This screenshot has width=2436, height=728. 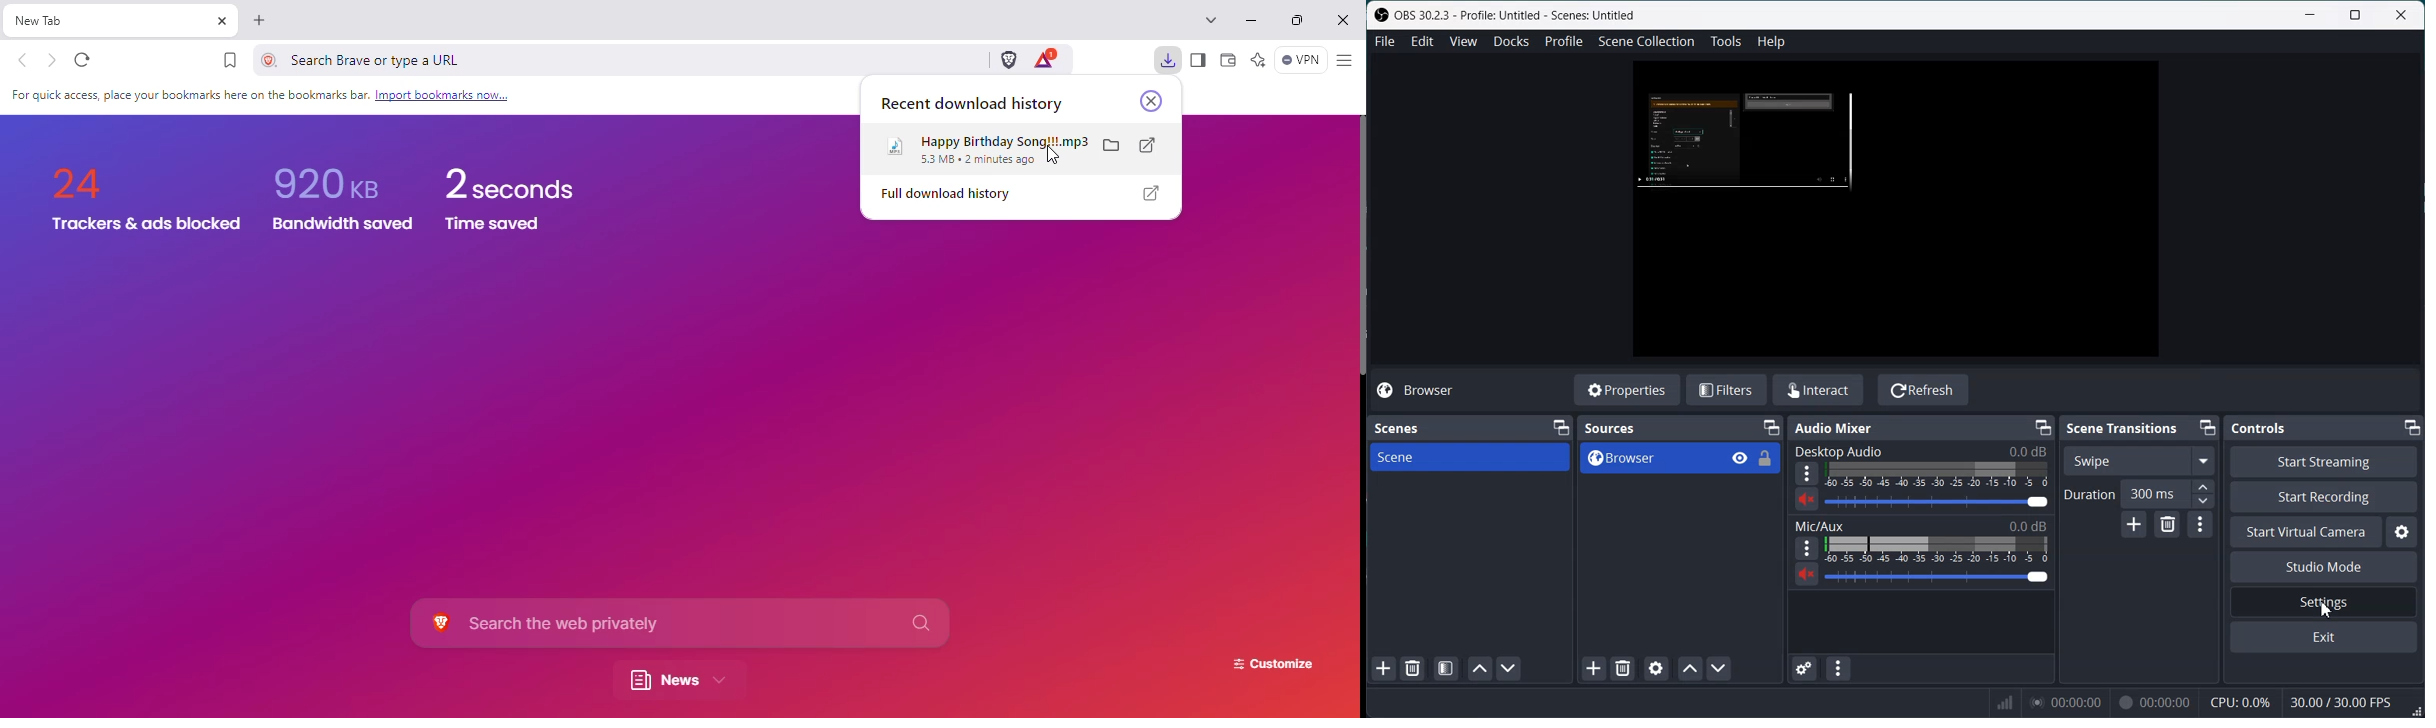 I want to click on Swipe, so click(x=2139, y=460).